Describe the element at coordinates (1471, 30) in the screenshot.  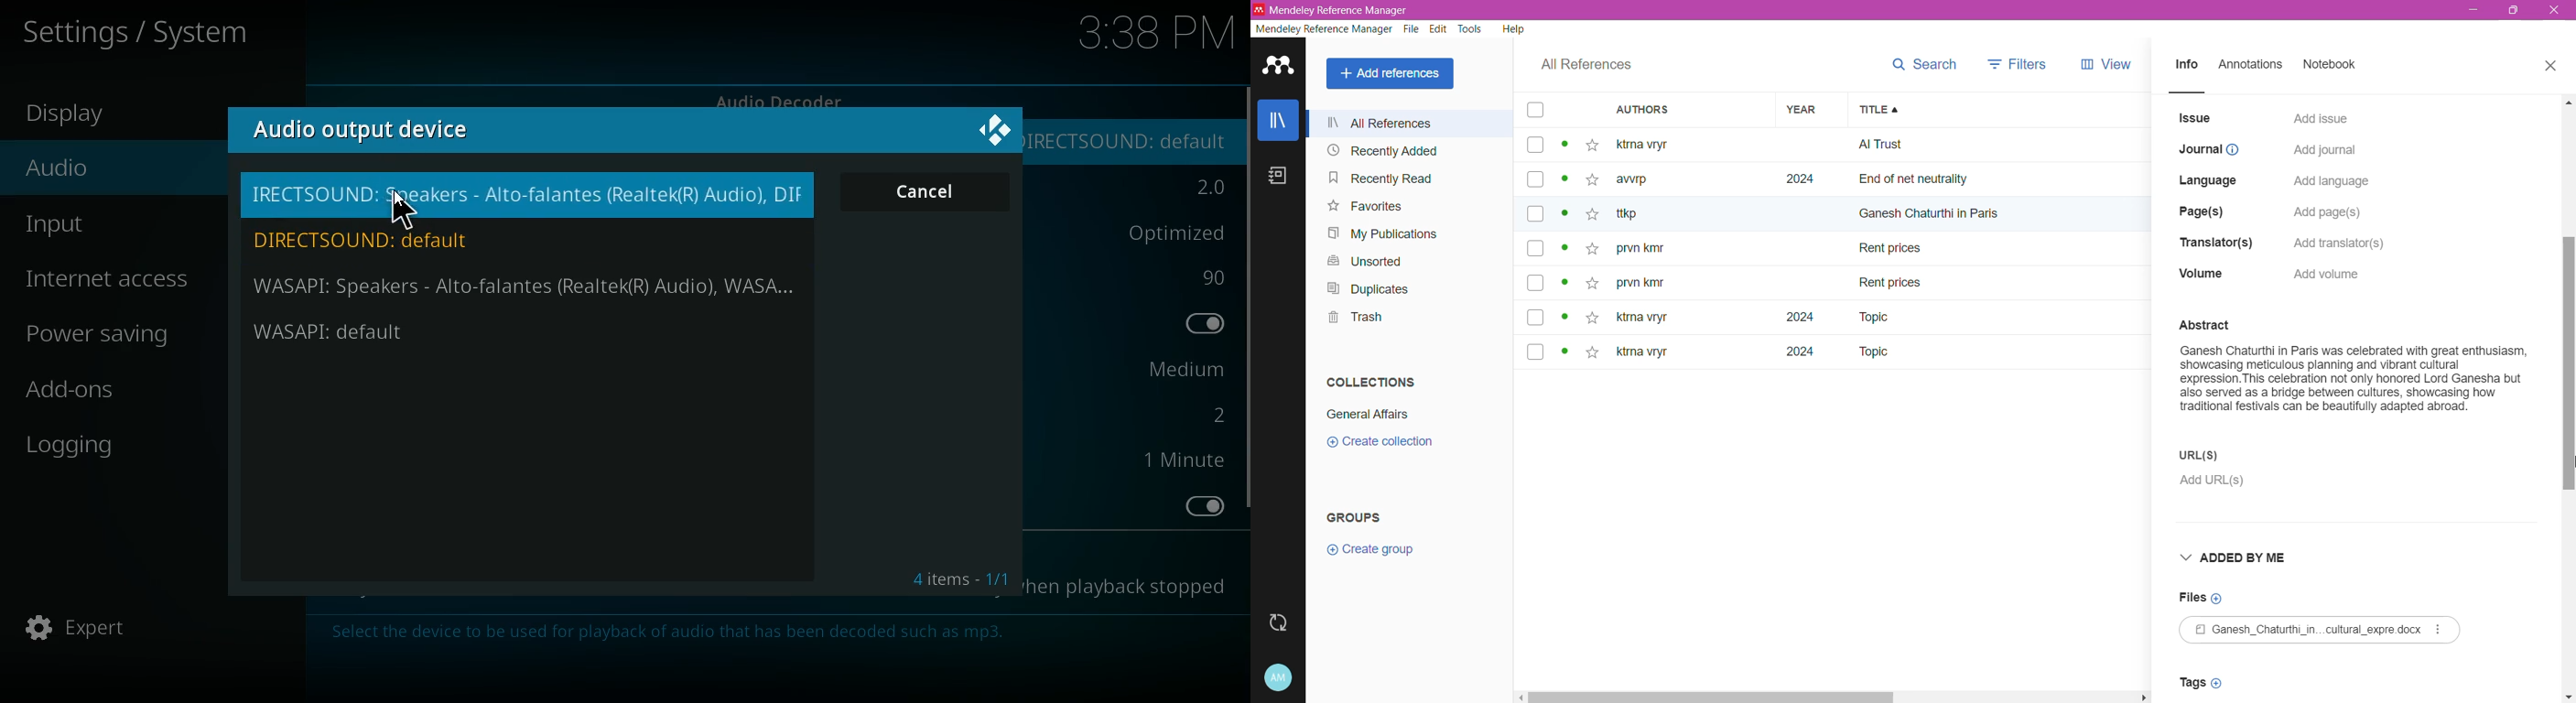
I see `Tools` at that location.